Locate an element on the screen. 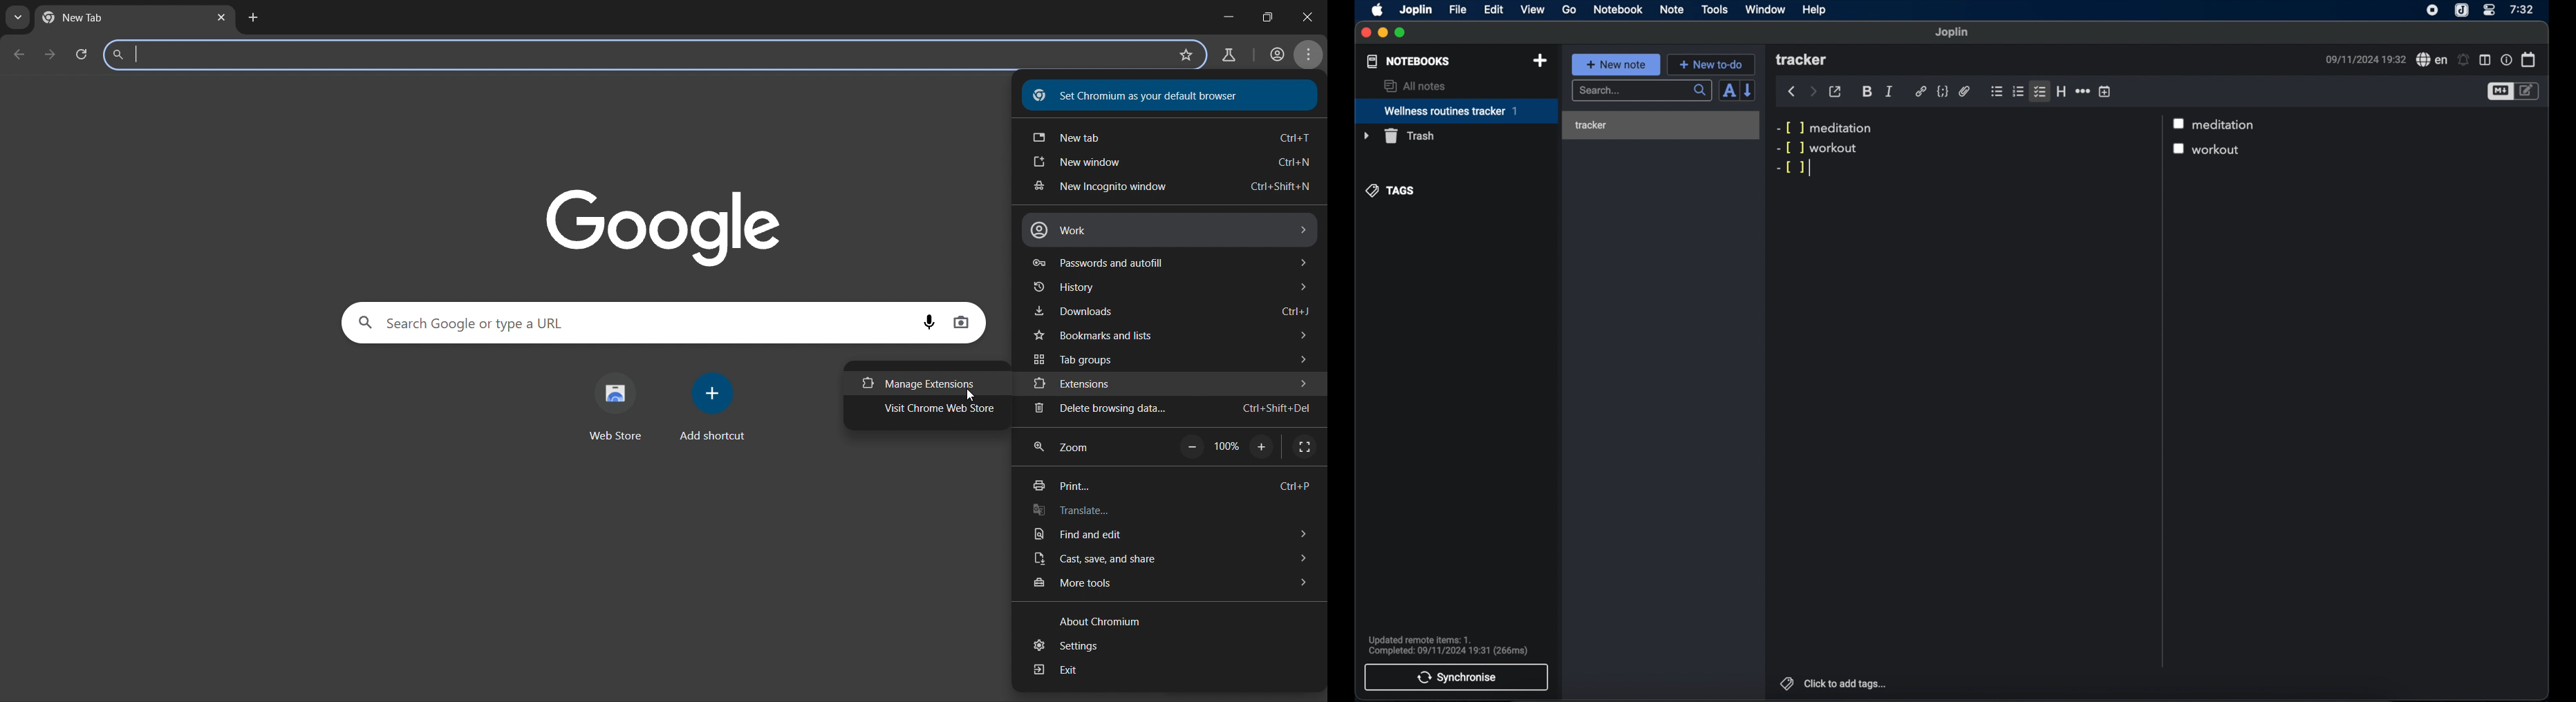 This screenshot has height=728, width=2576. help is located at coordinates (1815, 10).